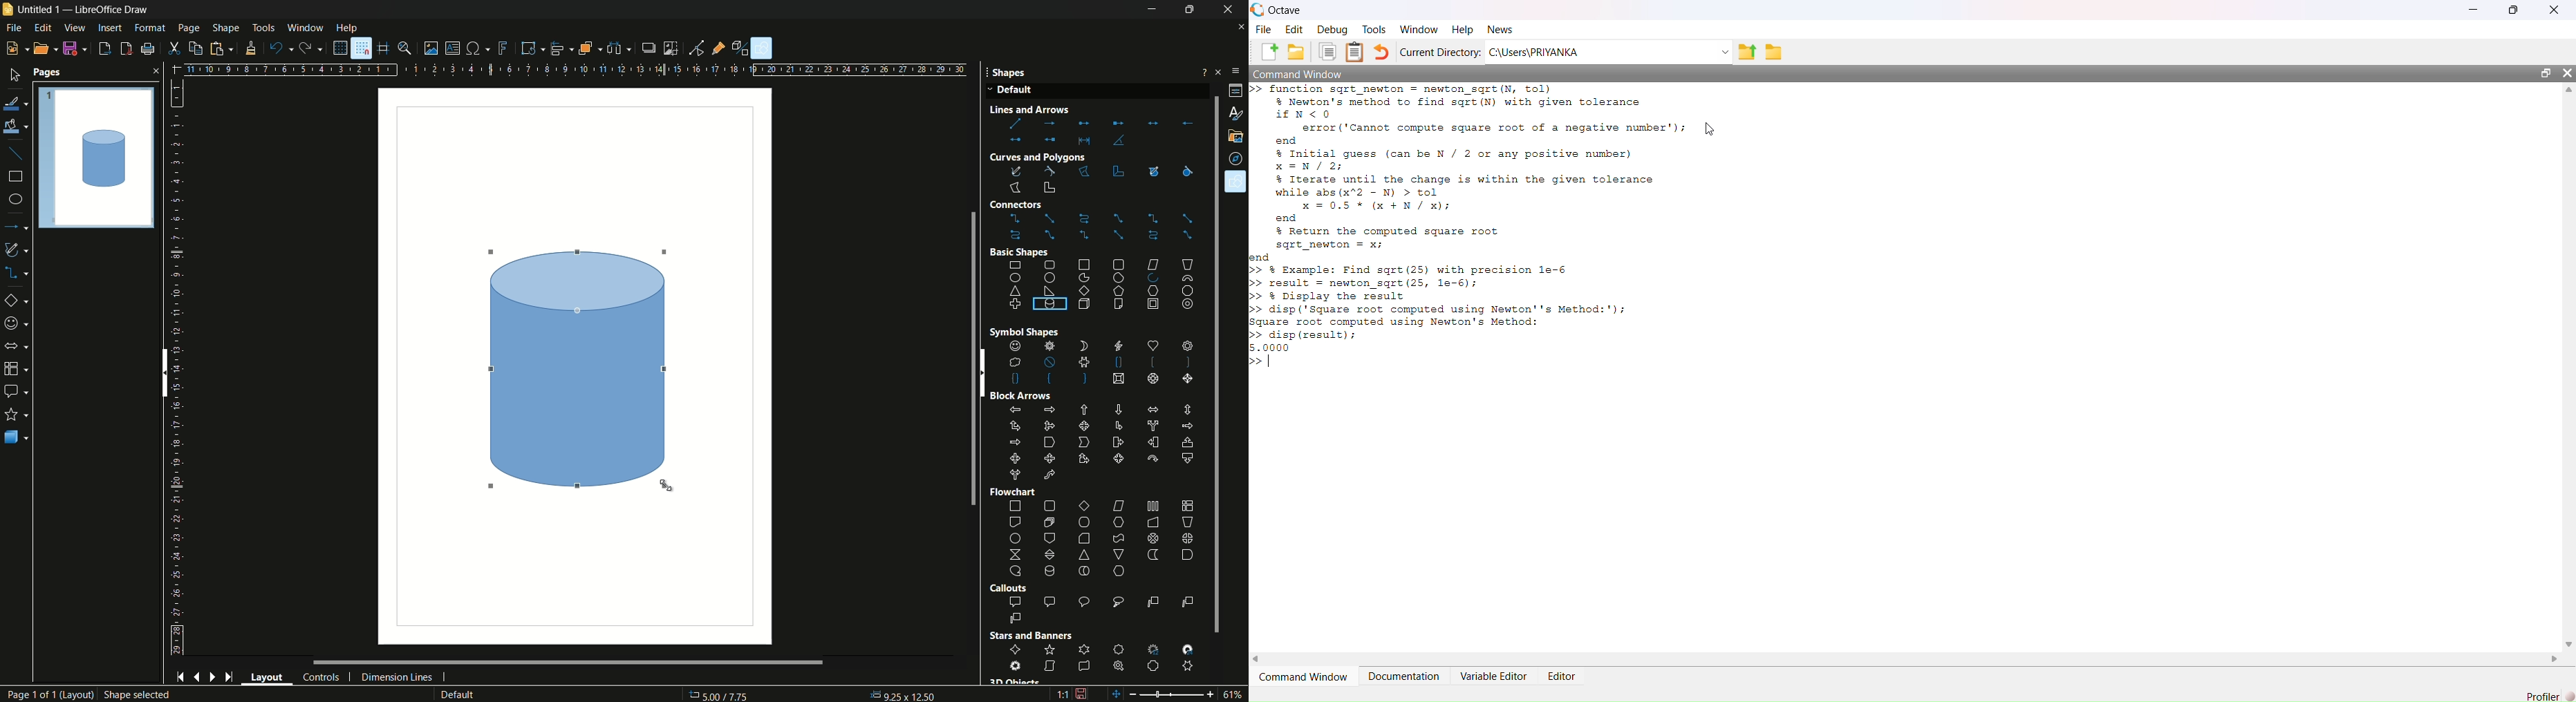  Describe the element at coordinates (2515, 8) in the screenshot. I see `Maximize` at that location.